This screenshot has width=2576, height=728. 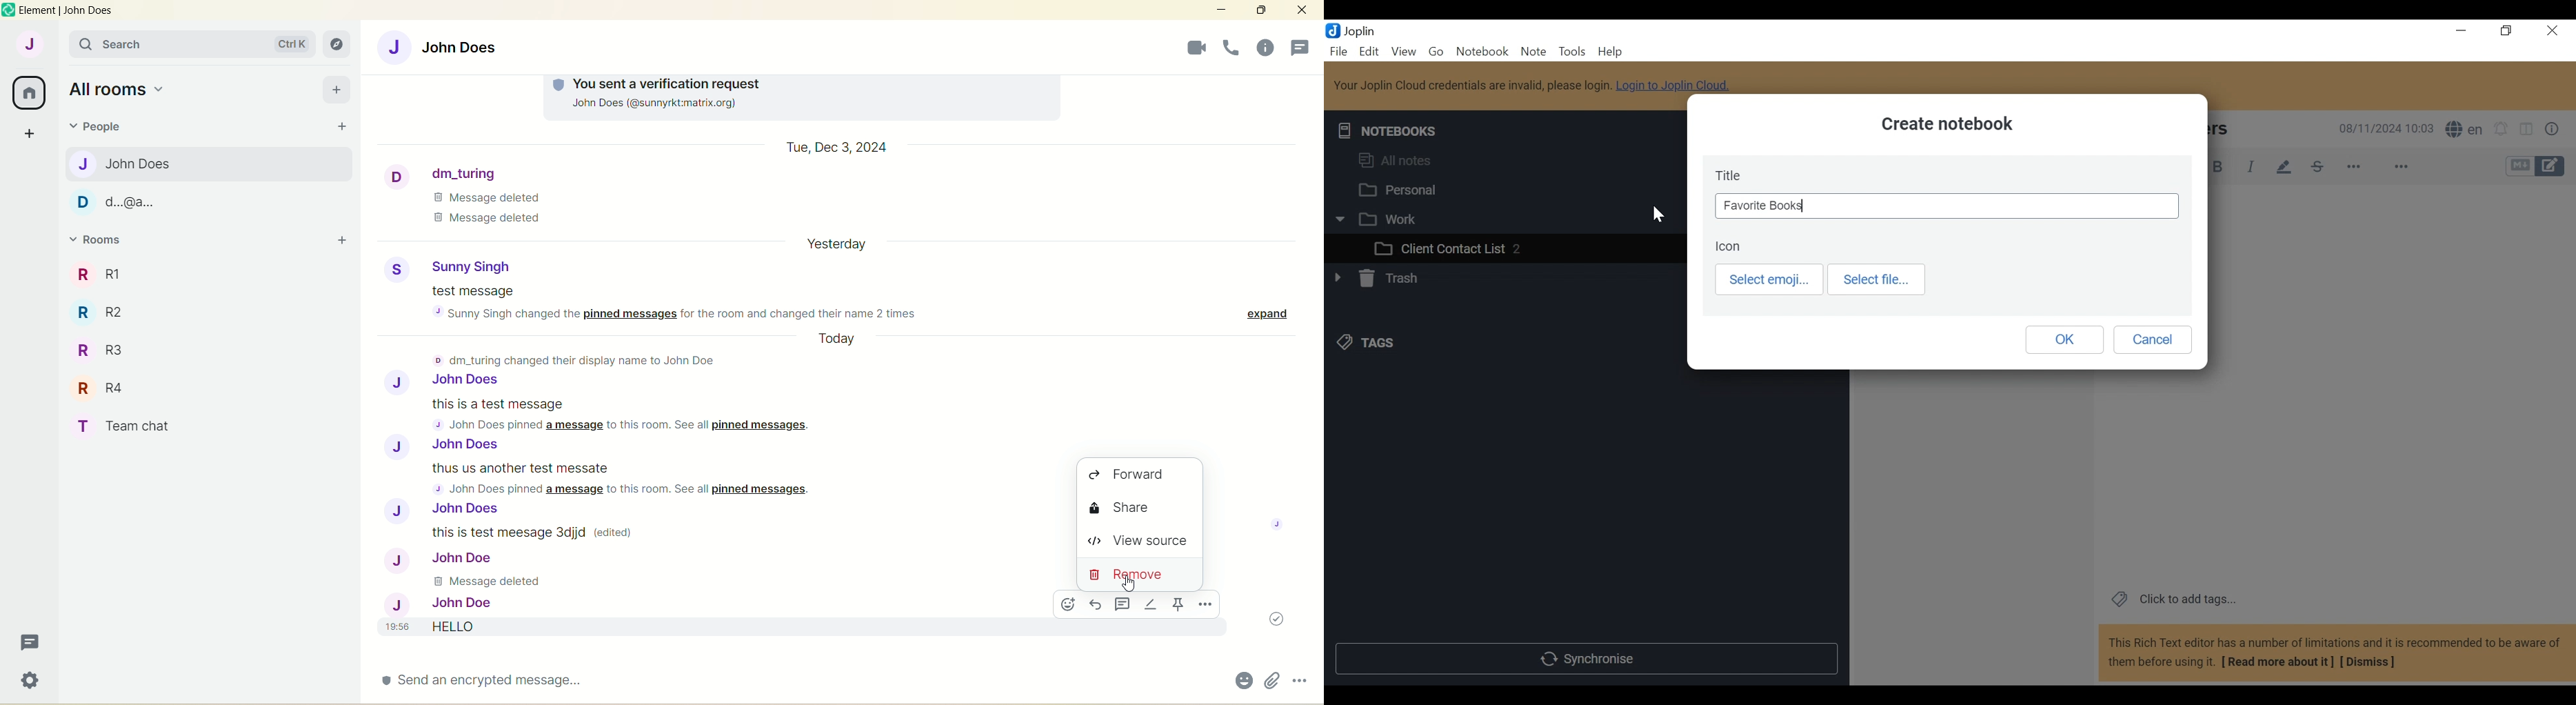 What do you see at coordinates (838, 148) in the screenshot?
I see `Tue, Dec 3, 2024` at bounding box center [838, 148].